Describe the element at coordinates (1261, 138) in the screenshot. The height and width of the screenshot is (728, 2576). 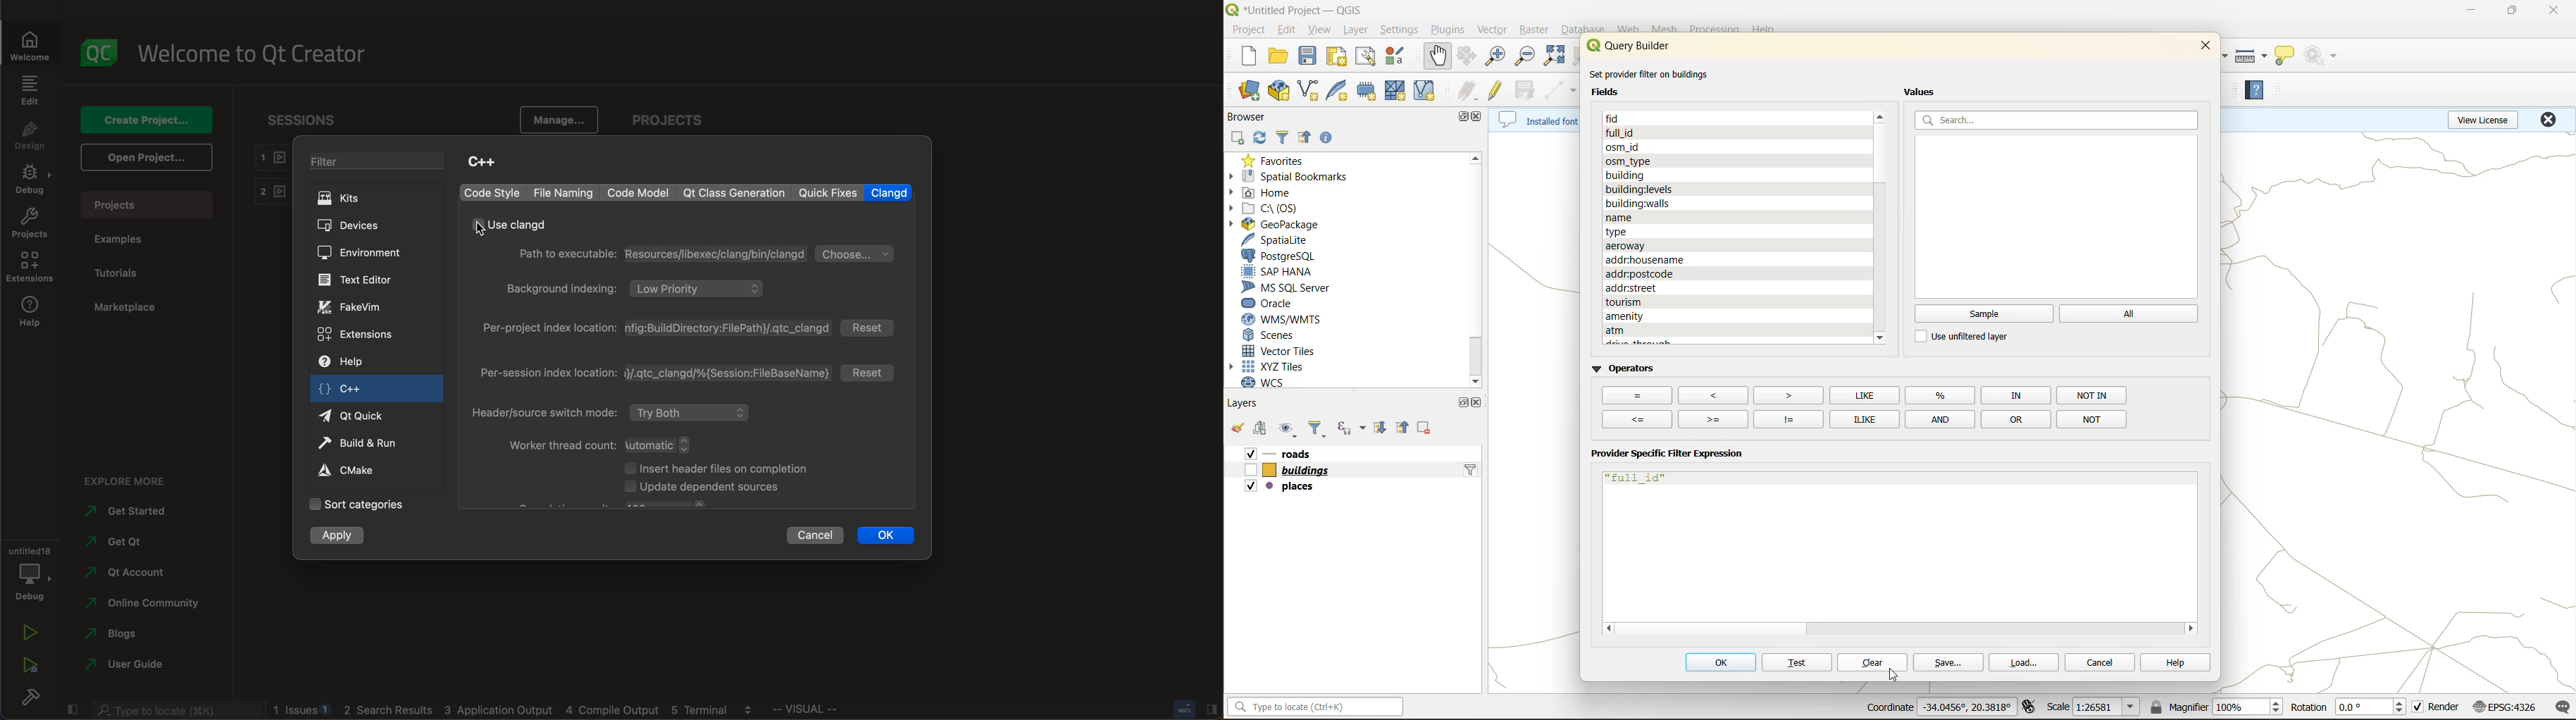
I see `refresh` at that location.